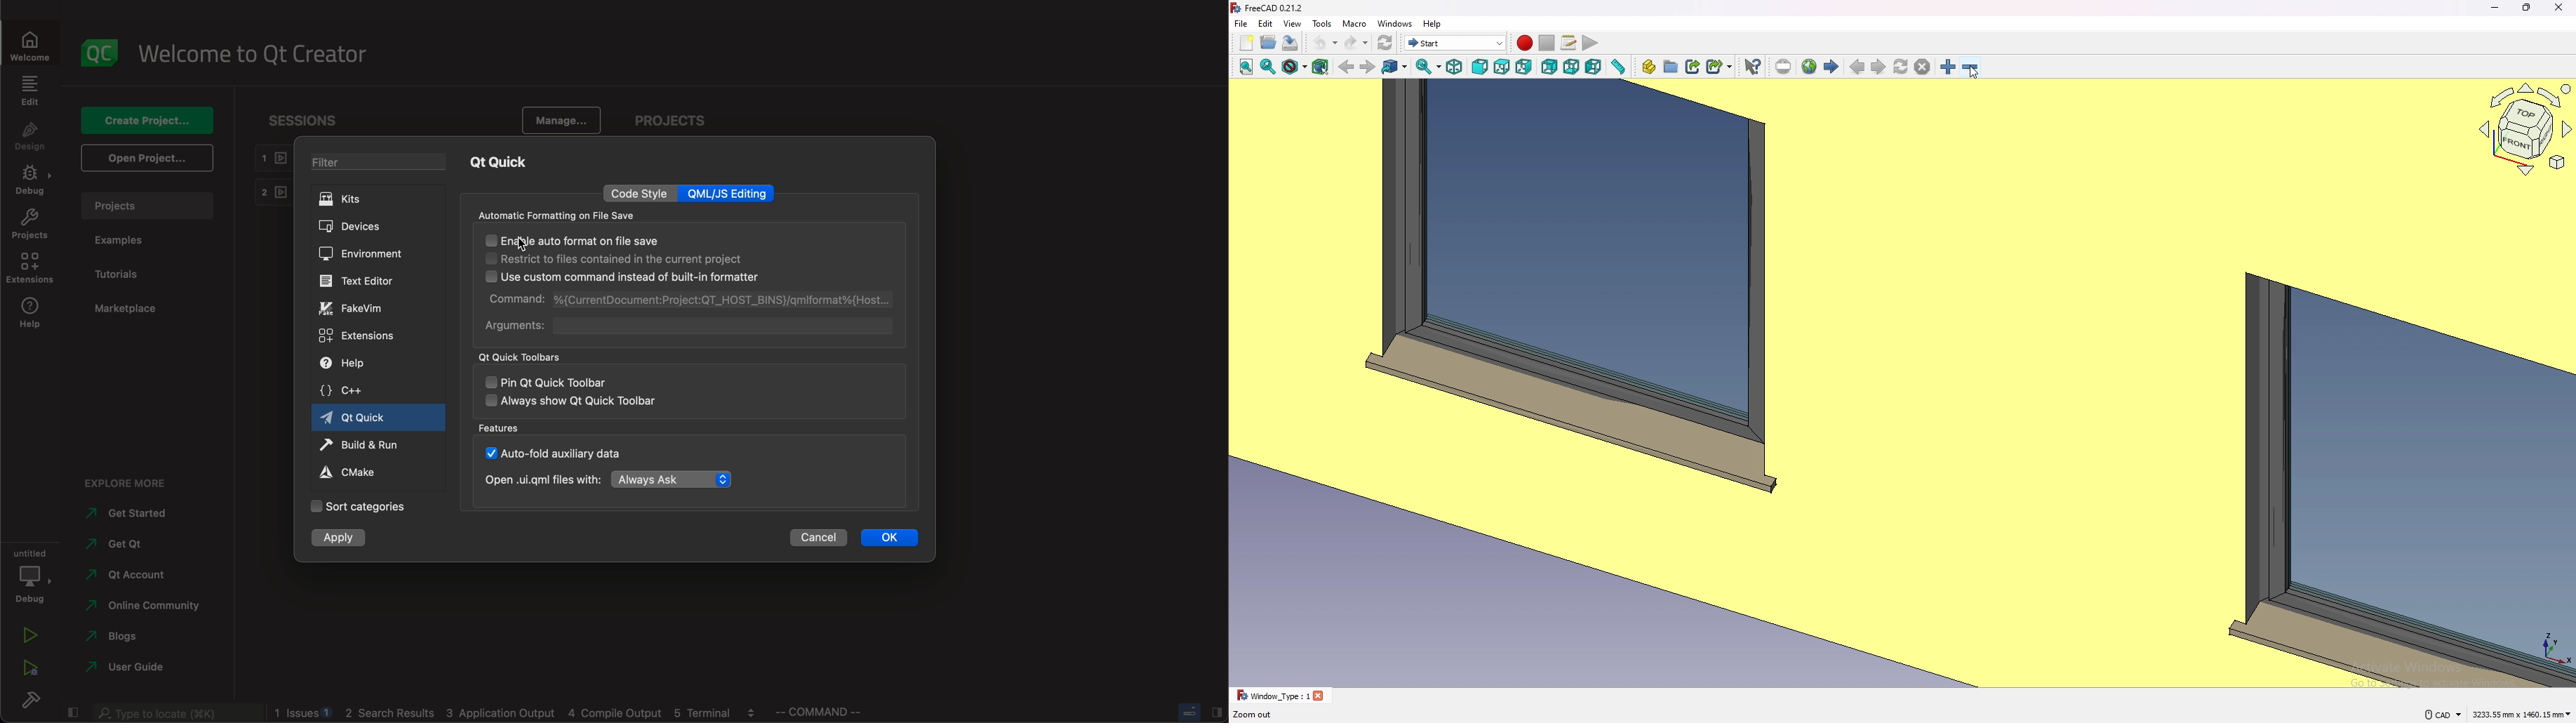 The height and width of the screenshot is (728, 2576). I want to click on close, so click(2559, 8).